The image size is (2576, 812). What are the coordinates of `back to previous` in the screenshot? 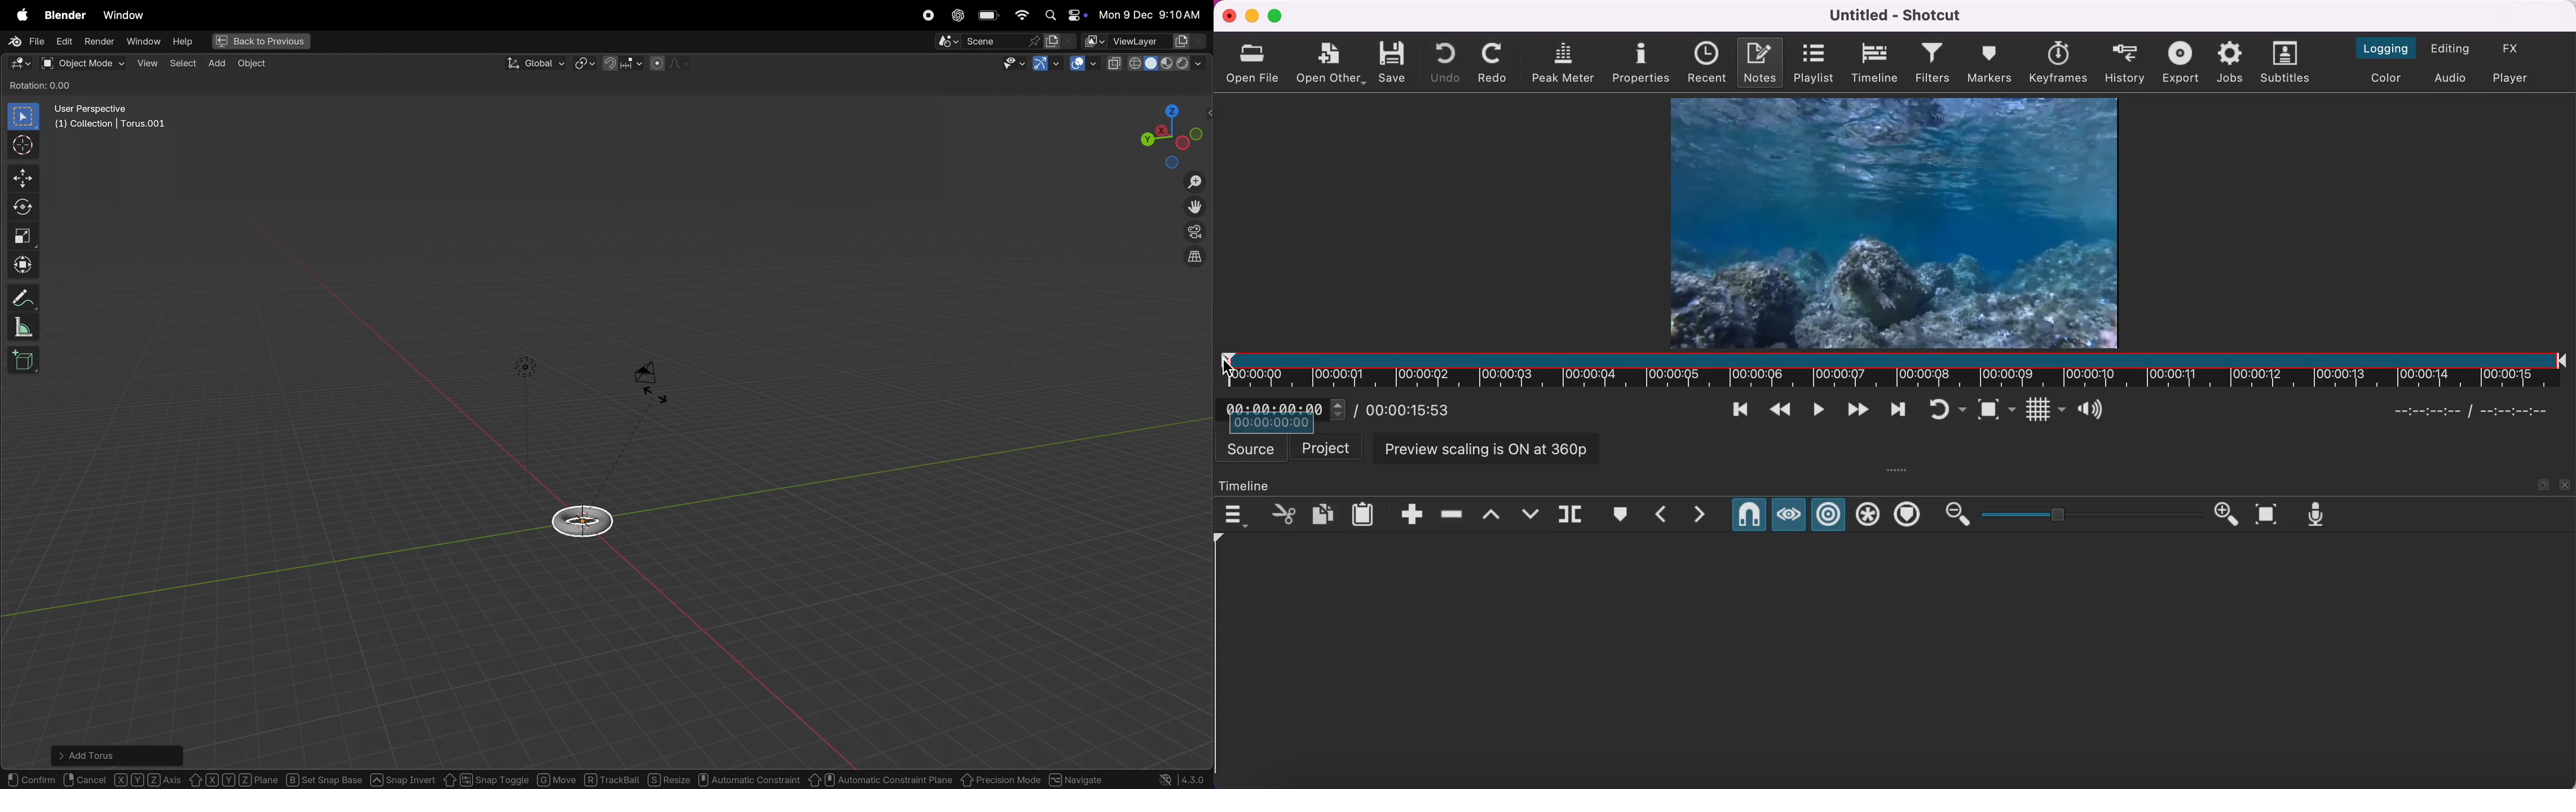 It's located at (259, 42).